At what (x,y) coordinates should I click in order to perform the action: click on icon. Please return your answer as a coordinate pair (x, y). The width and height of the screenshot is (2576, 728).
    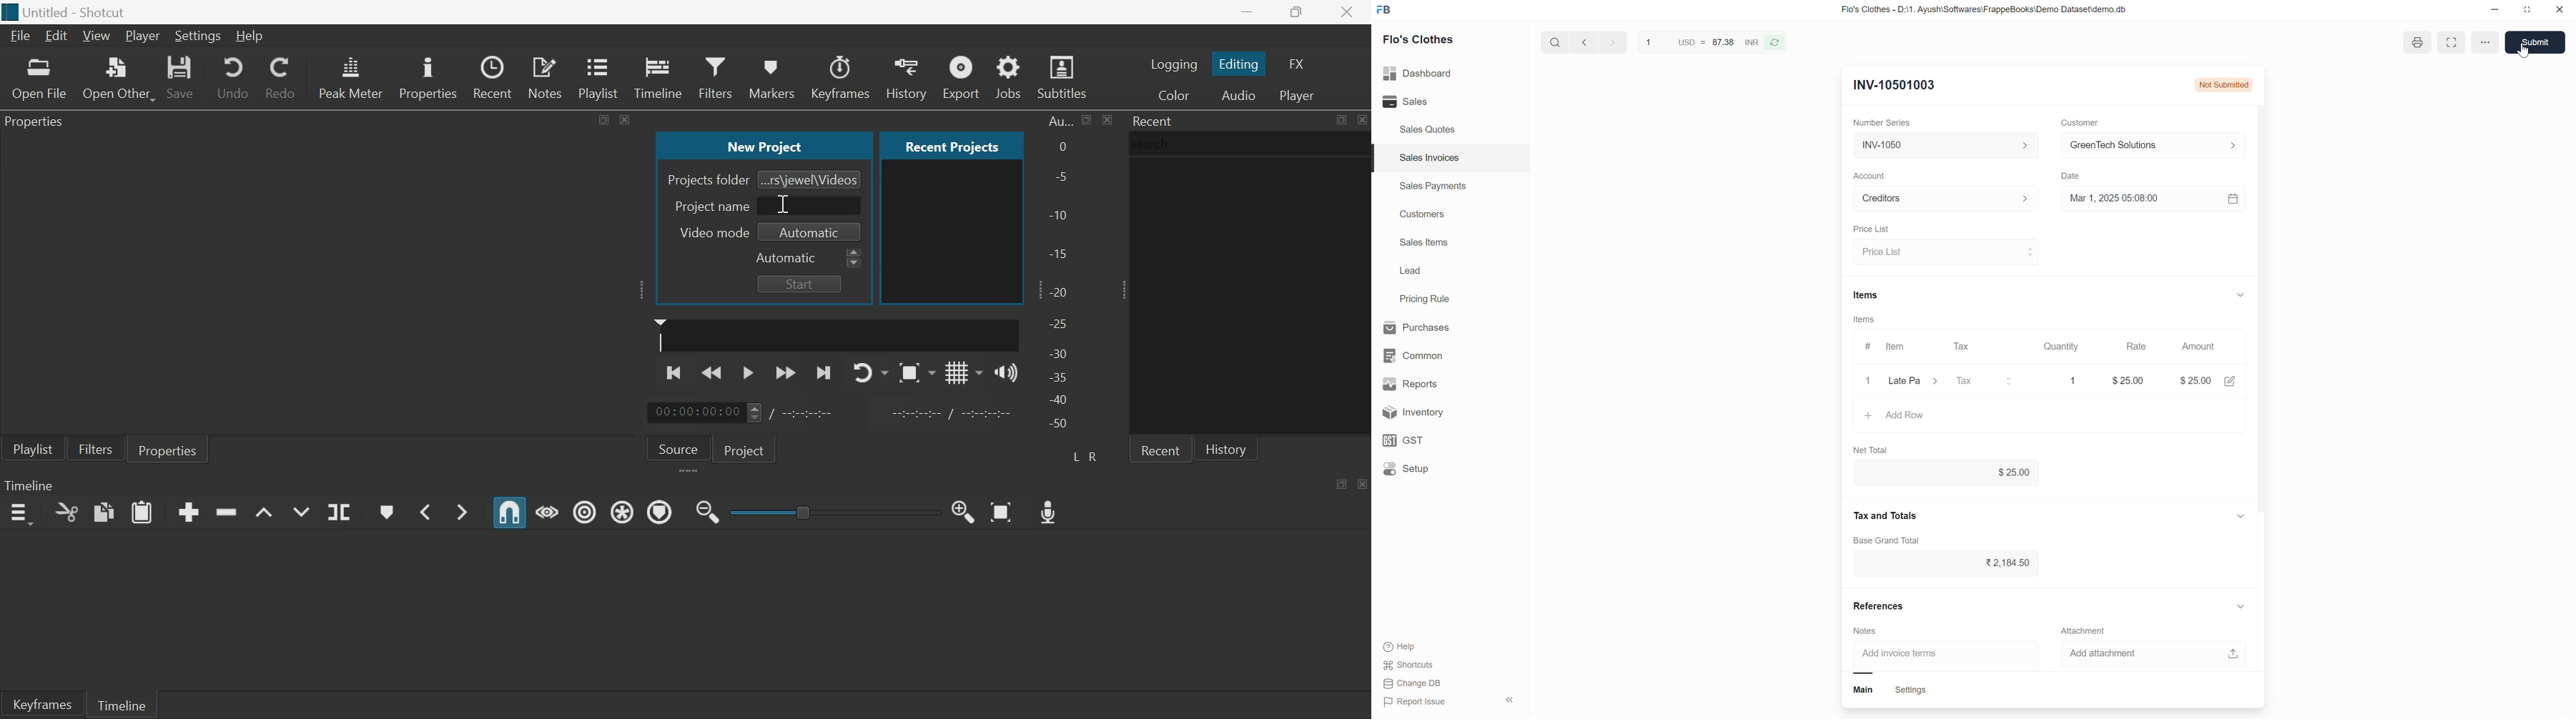
    Looking at the image, I should click on (12, 9).